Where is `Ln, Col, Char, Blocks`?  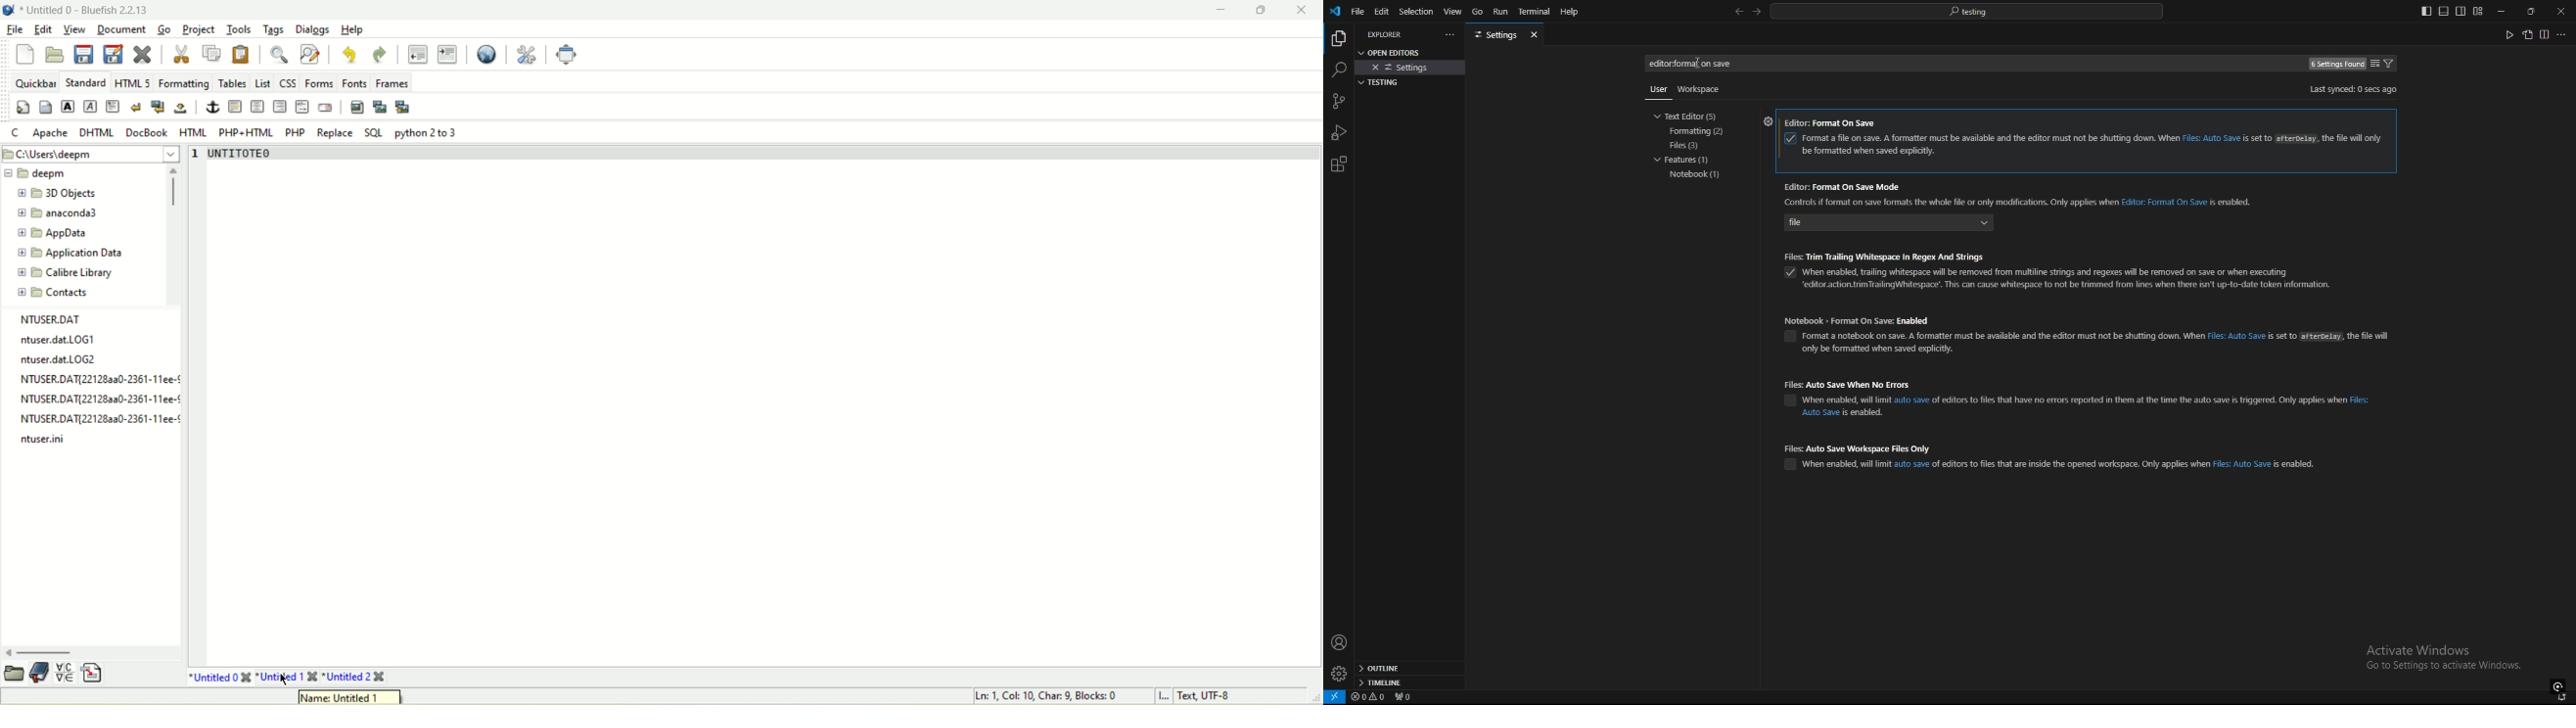
Ln, Col, Char, Blocks is located at coordinates (1047, 697).